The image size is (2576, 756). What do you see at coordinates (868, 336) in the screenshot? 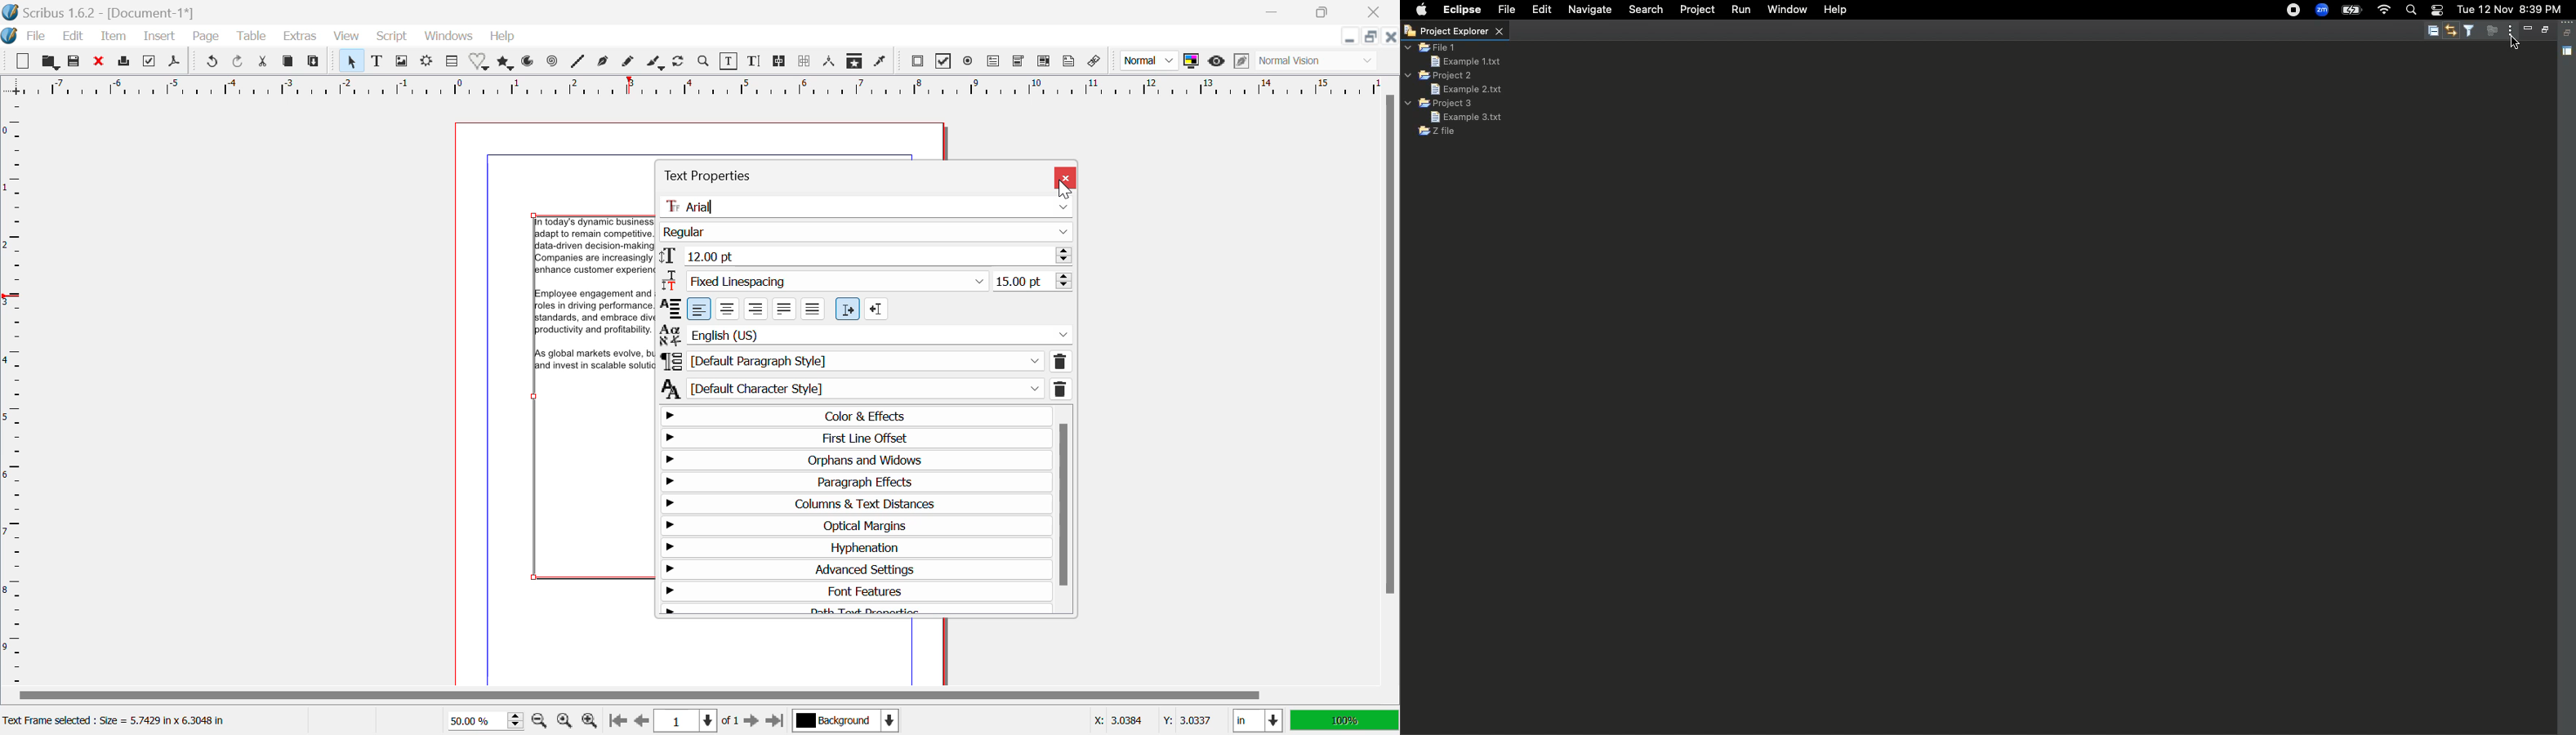
I see `Language` at bounding box center [868, 336].